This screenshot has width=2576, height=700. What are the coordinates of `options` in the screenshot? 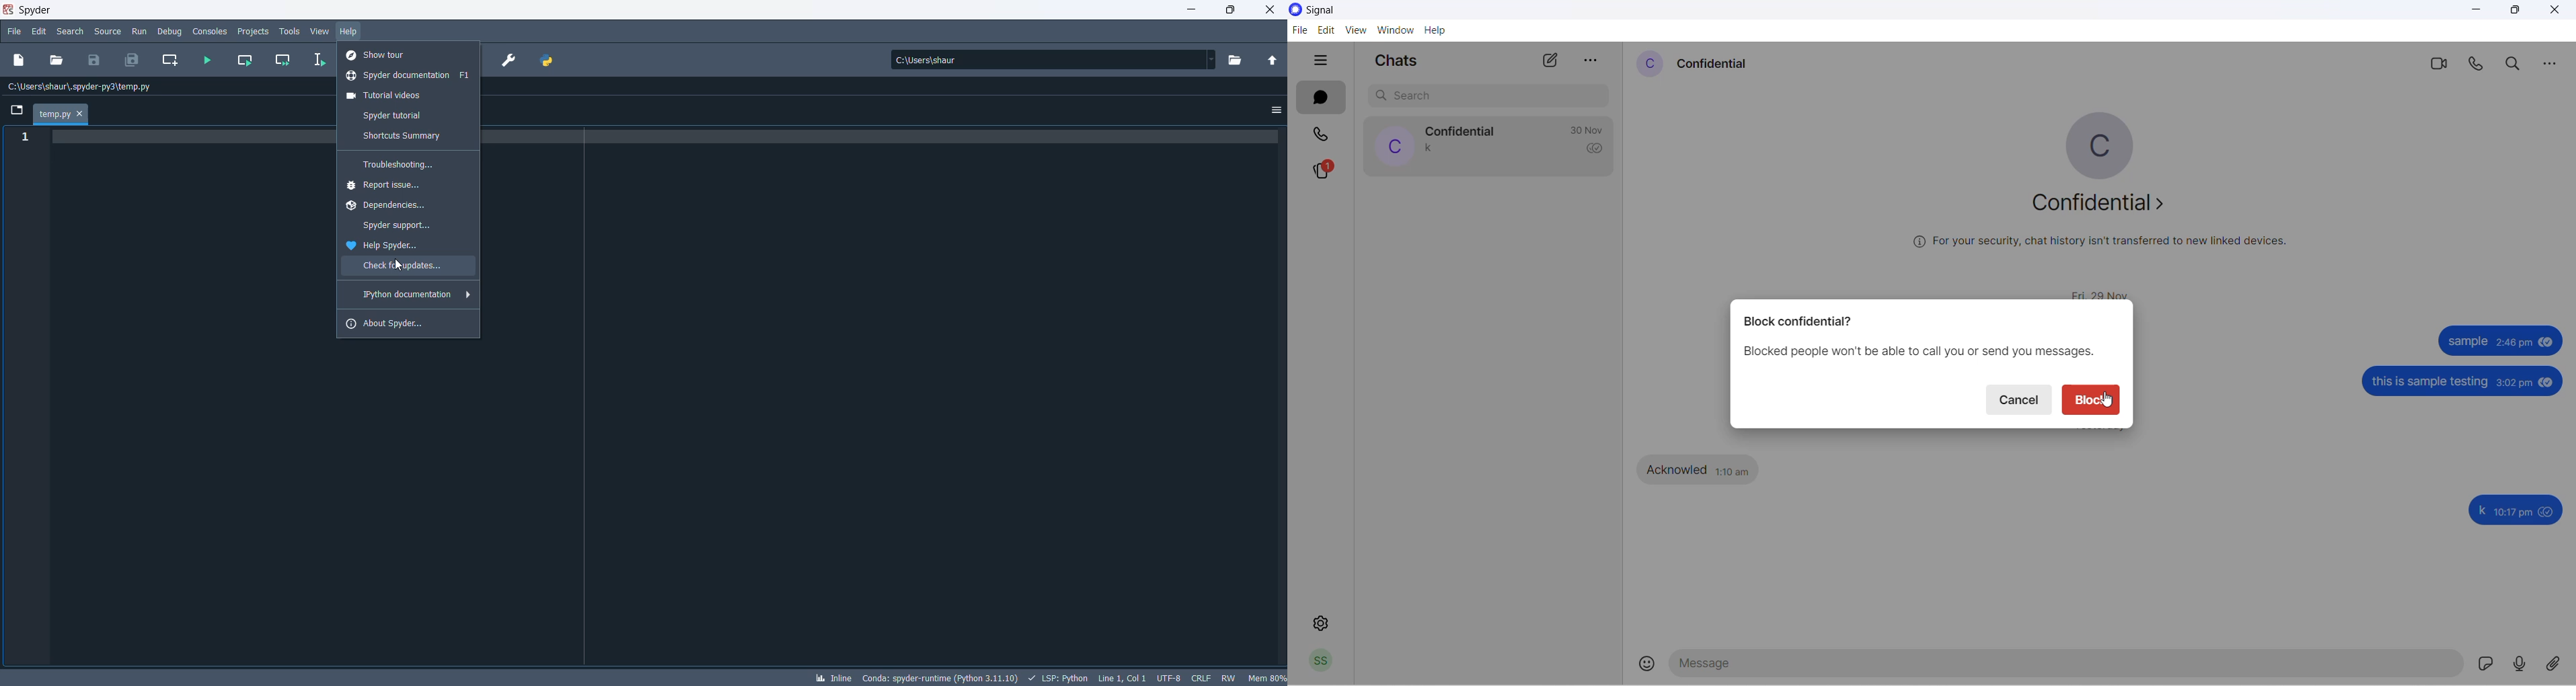 It's located at (1274, 113).